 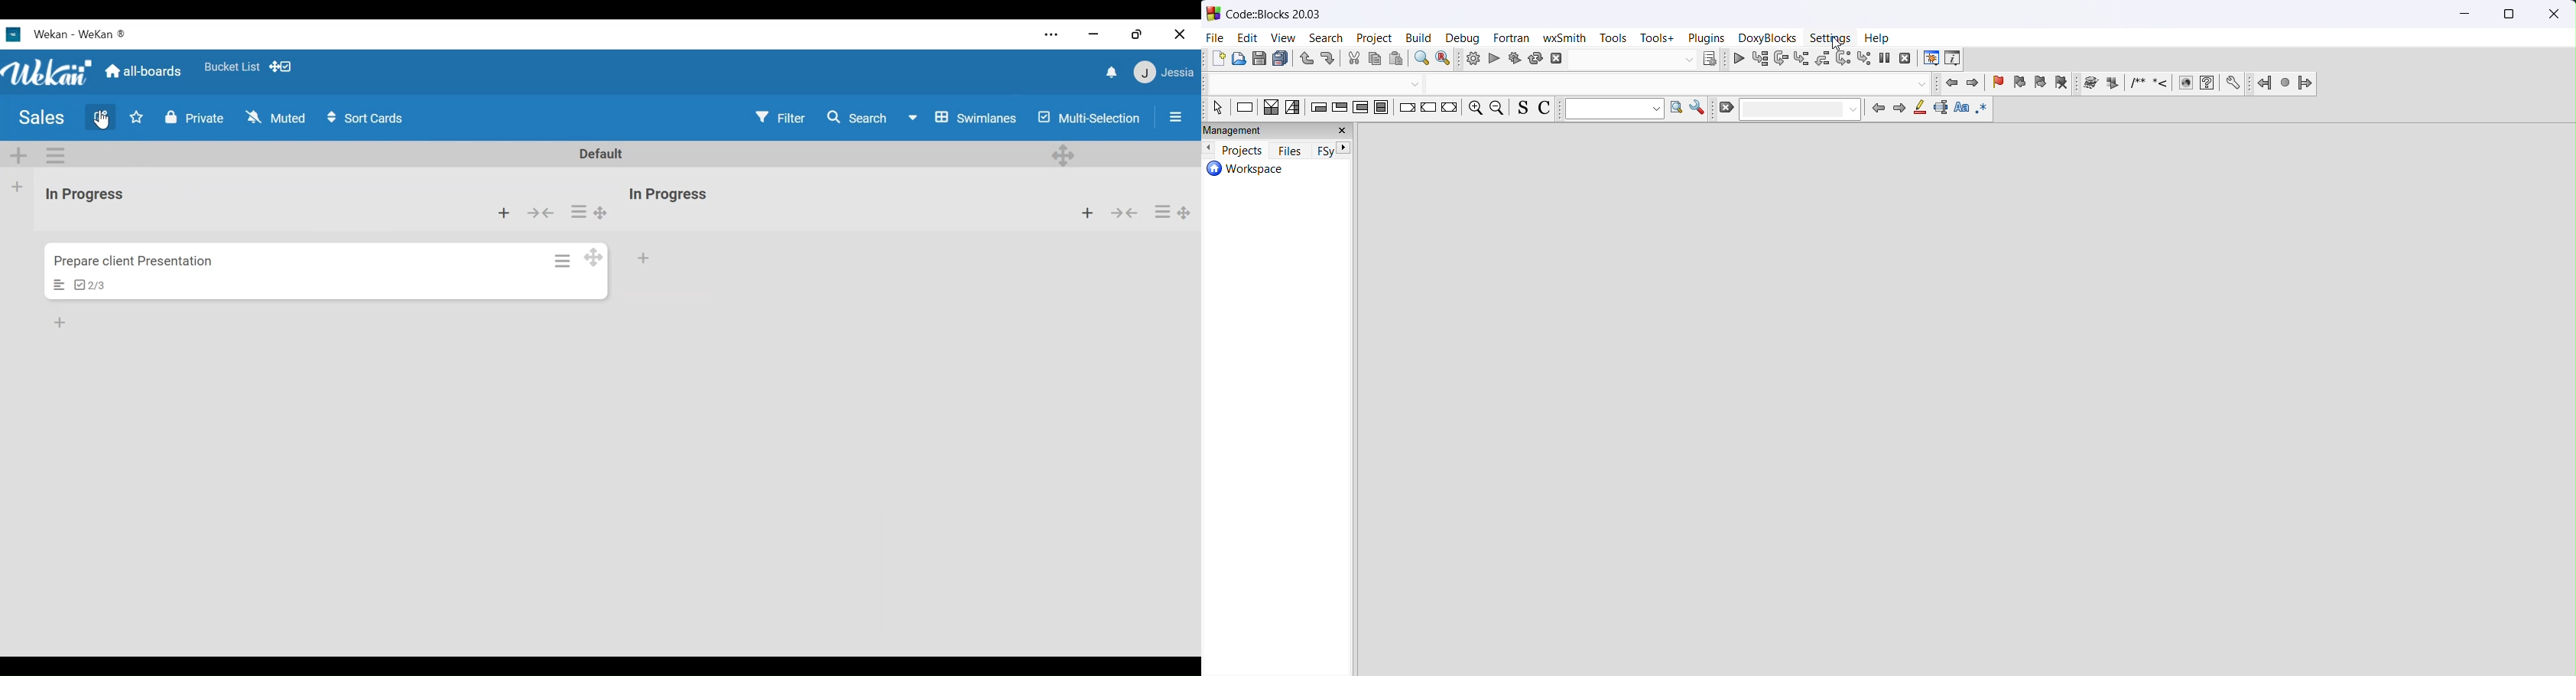 What do you see at coordinates (1823, 59) in the screenshot?
I see `step out` at bounding box center [1823, 59].